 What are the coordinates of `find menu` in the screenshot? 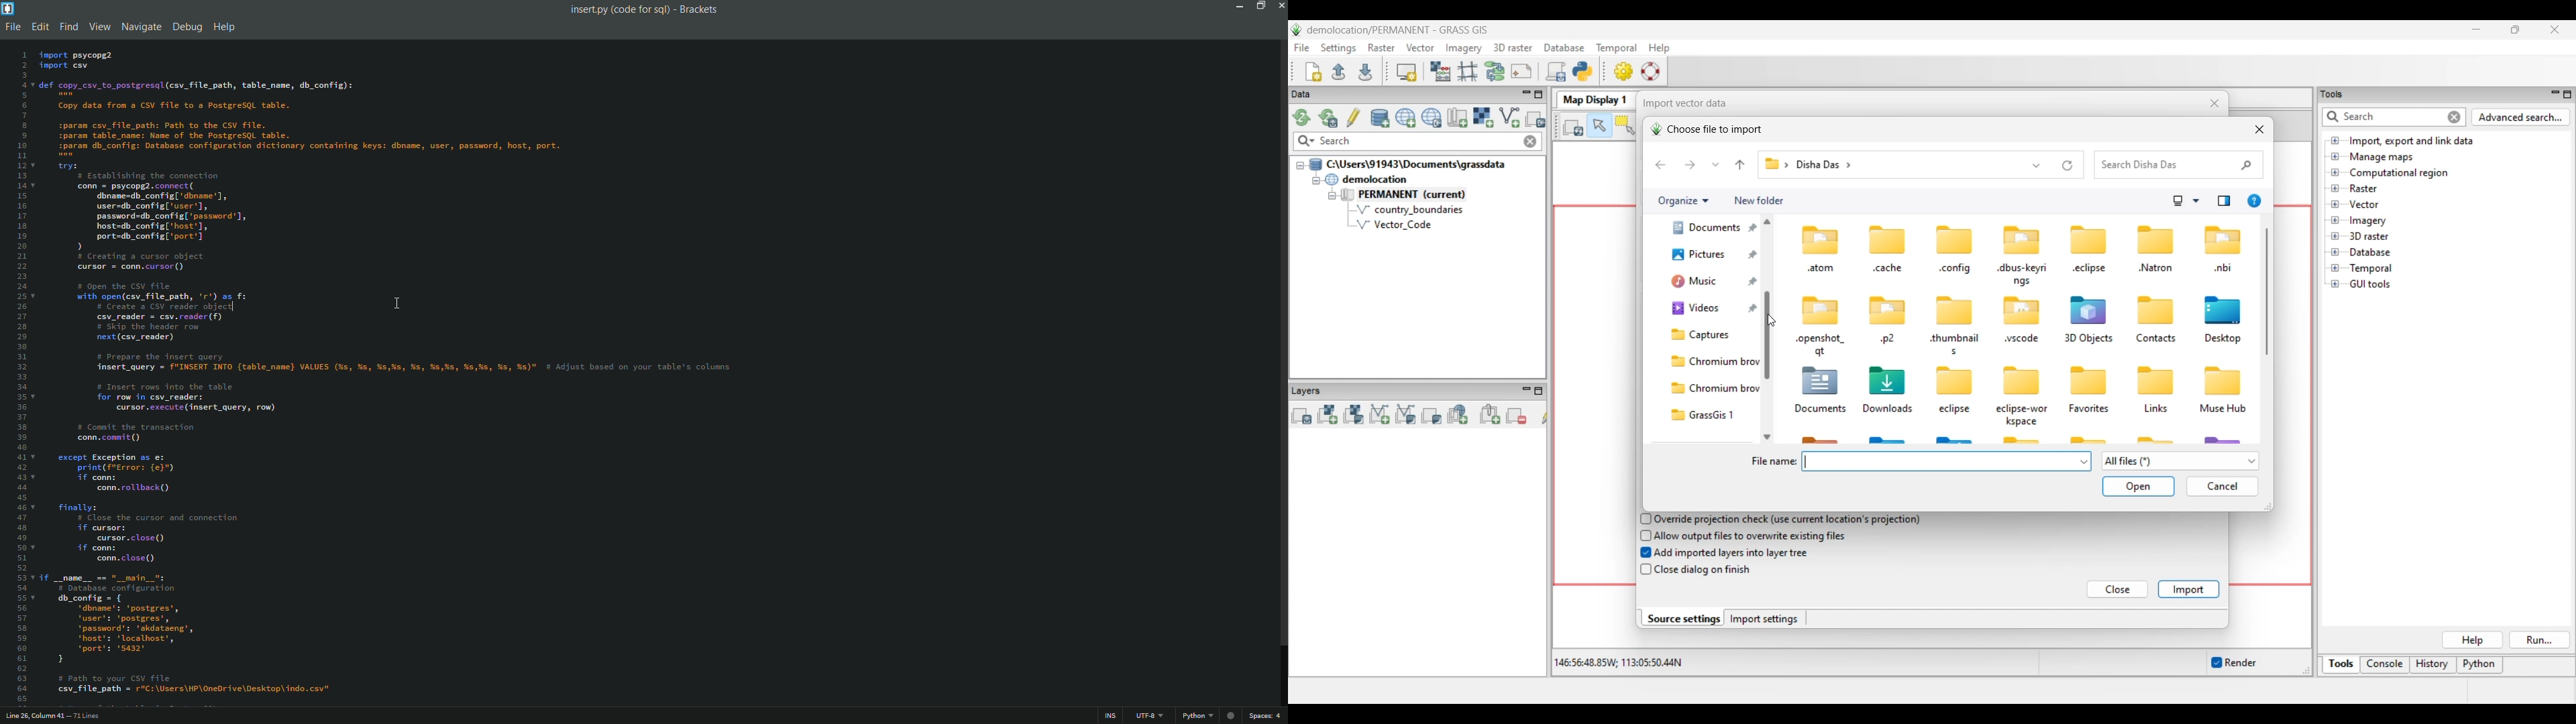 It's located at (66, 27).